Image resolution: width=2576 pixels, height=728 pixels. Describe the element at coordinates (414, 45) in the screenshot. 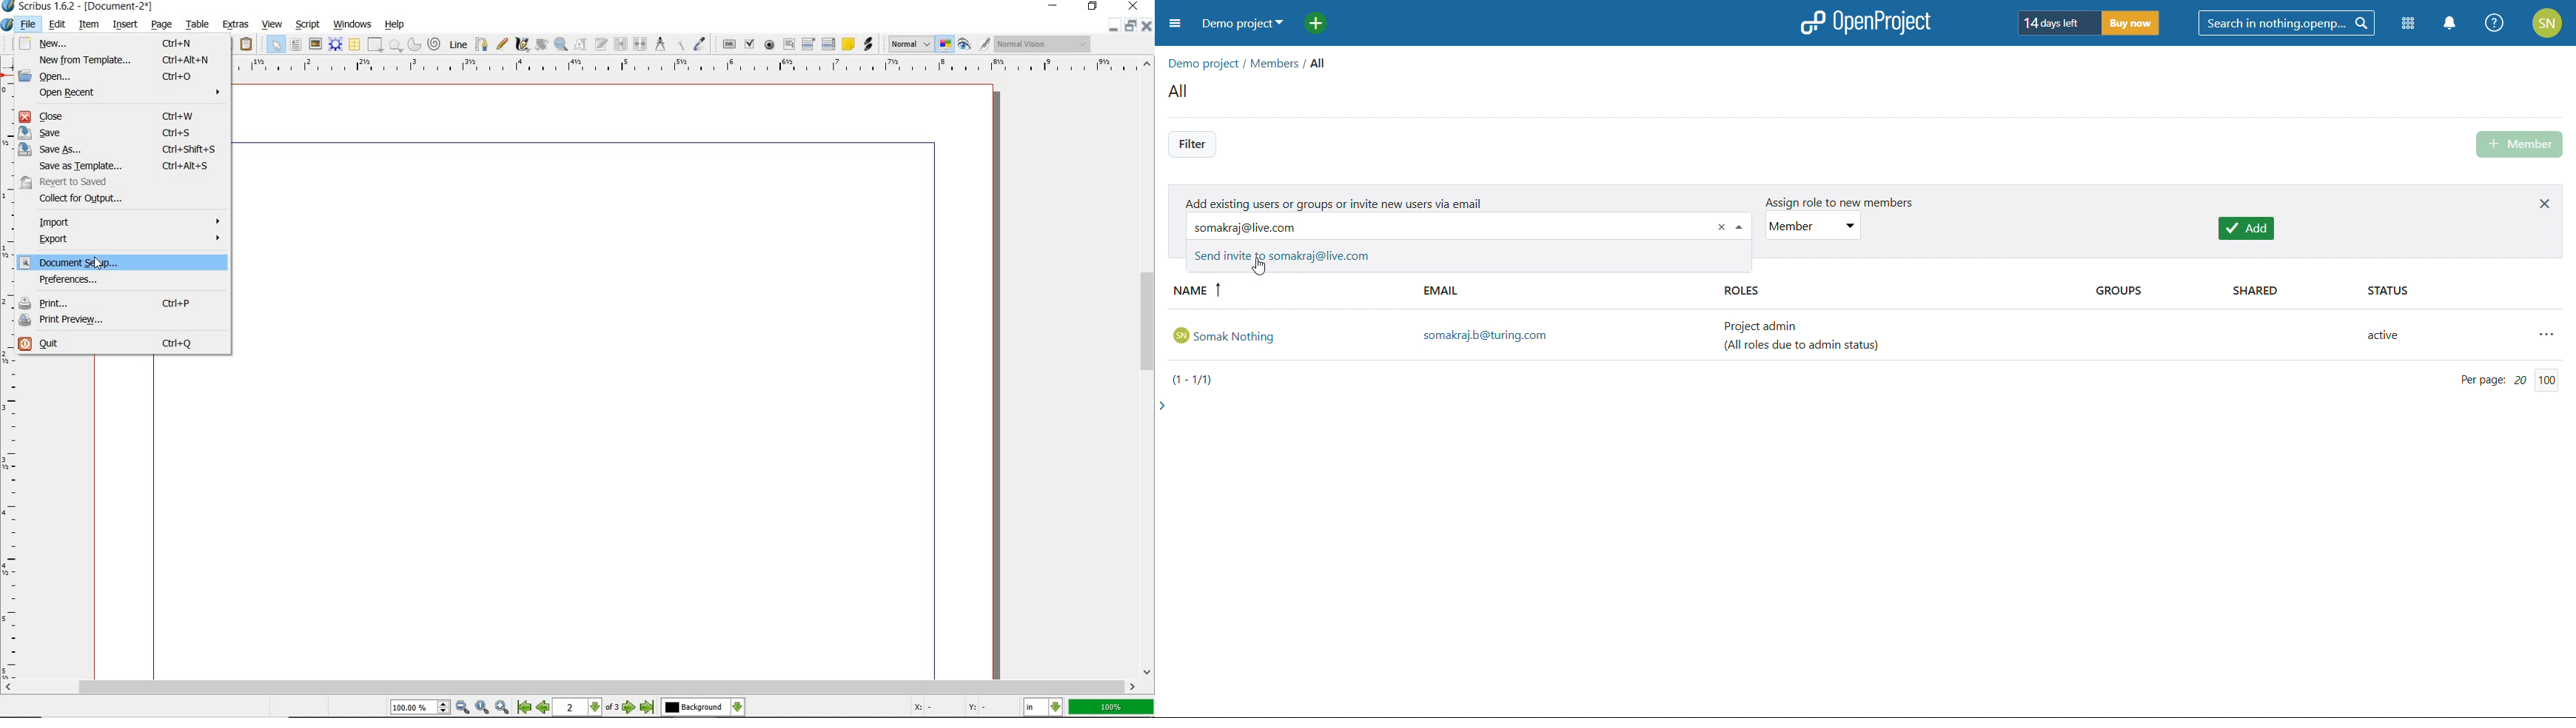

I see `arc` at that location.